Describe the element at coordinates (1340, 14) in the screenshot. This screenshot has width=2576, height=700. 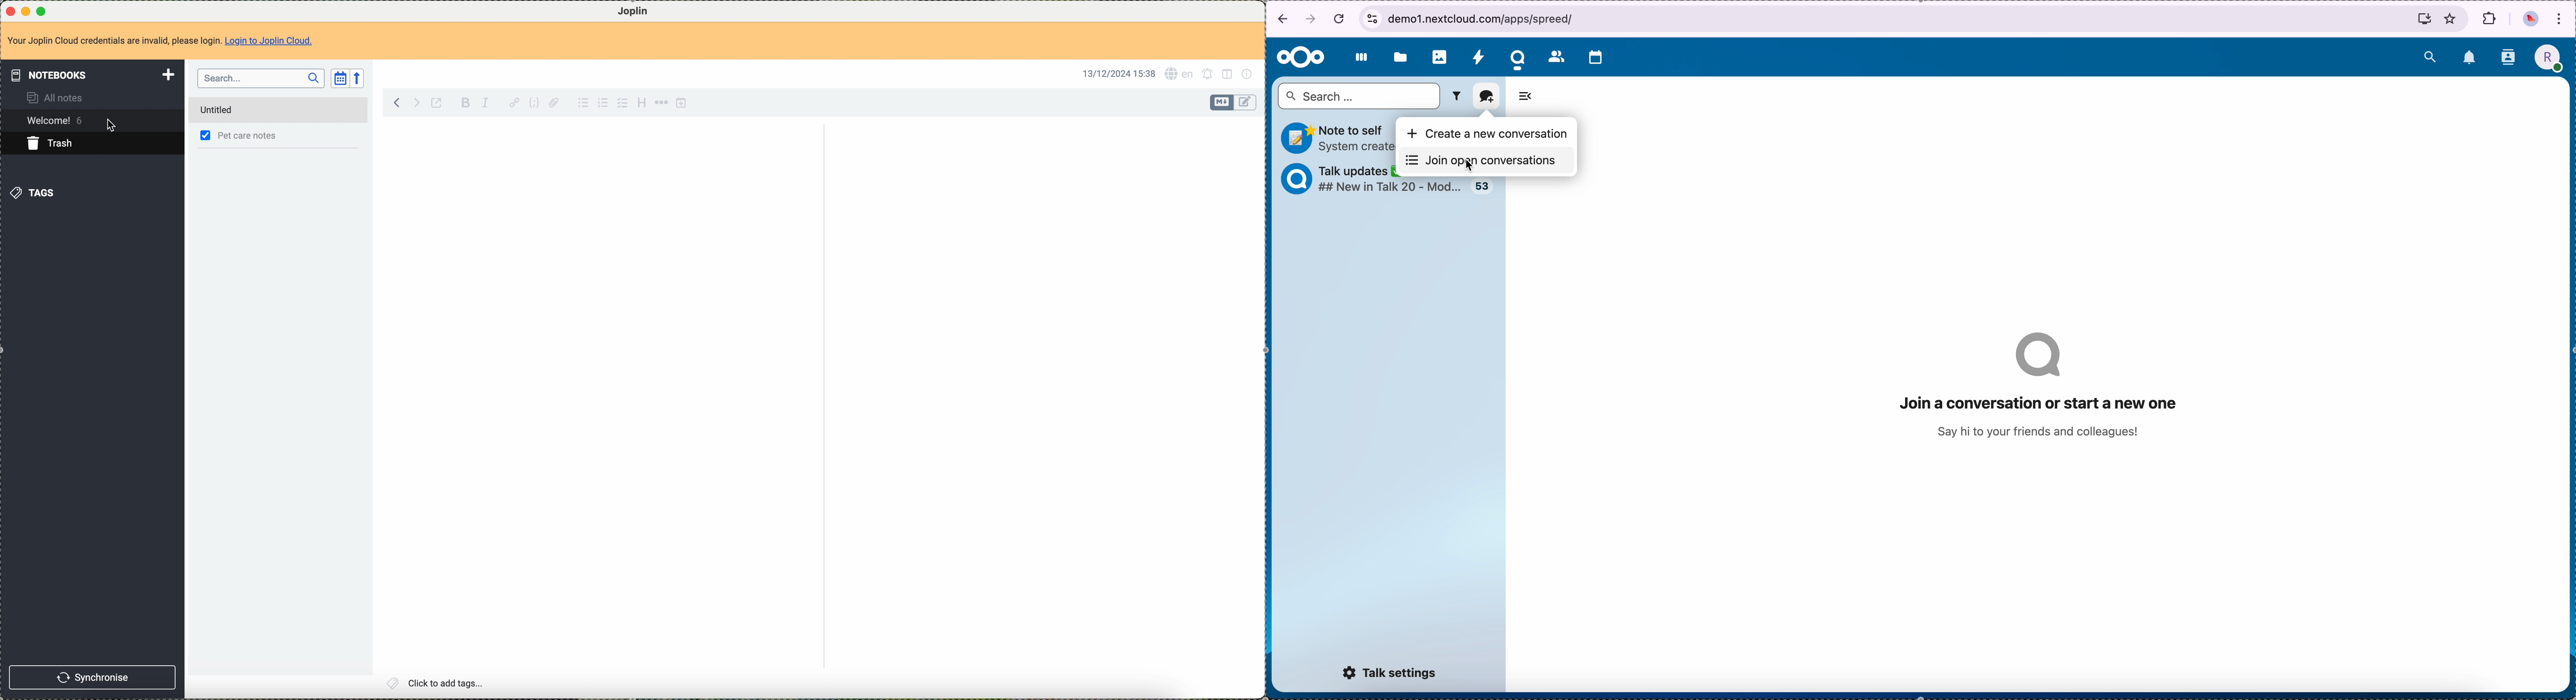
I see `cancel` at that location.